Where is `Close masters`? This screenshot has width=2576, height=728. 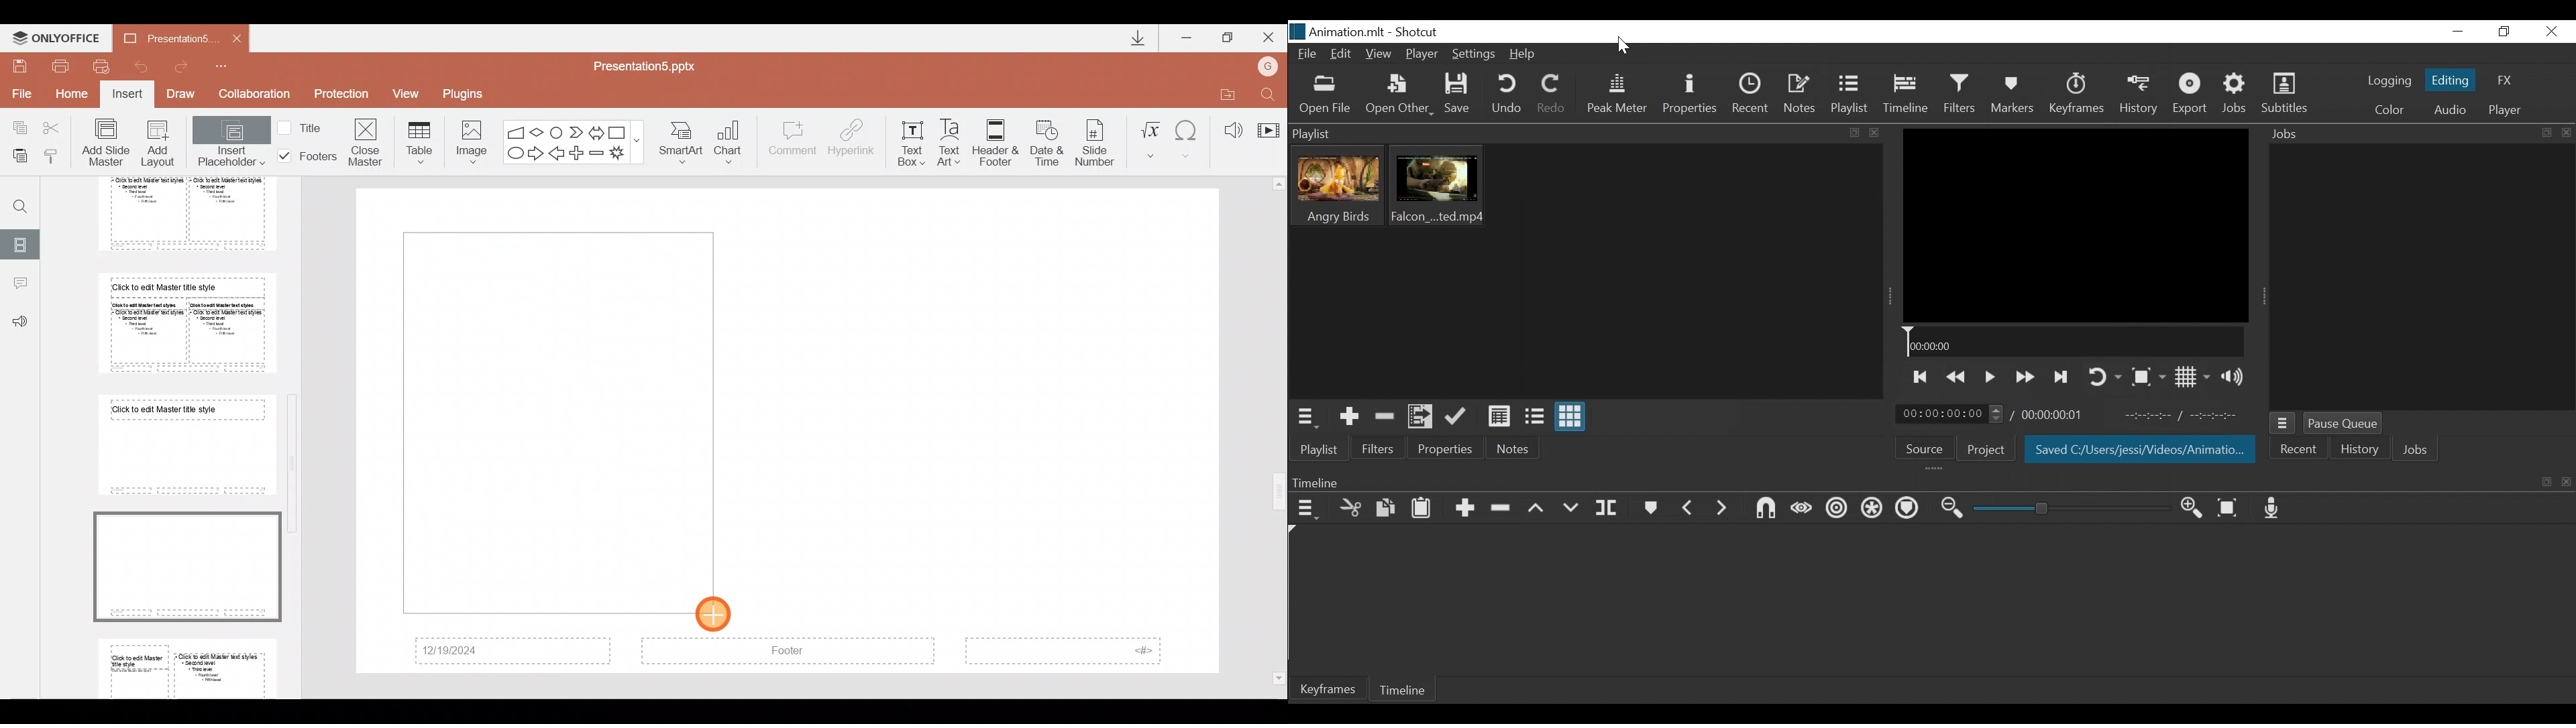 Close masters is located at coordinates (367, 141).